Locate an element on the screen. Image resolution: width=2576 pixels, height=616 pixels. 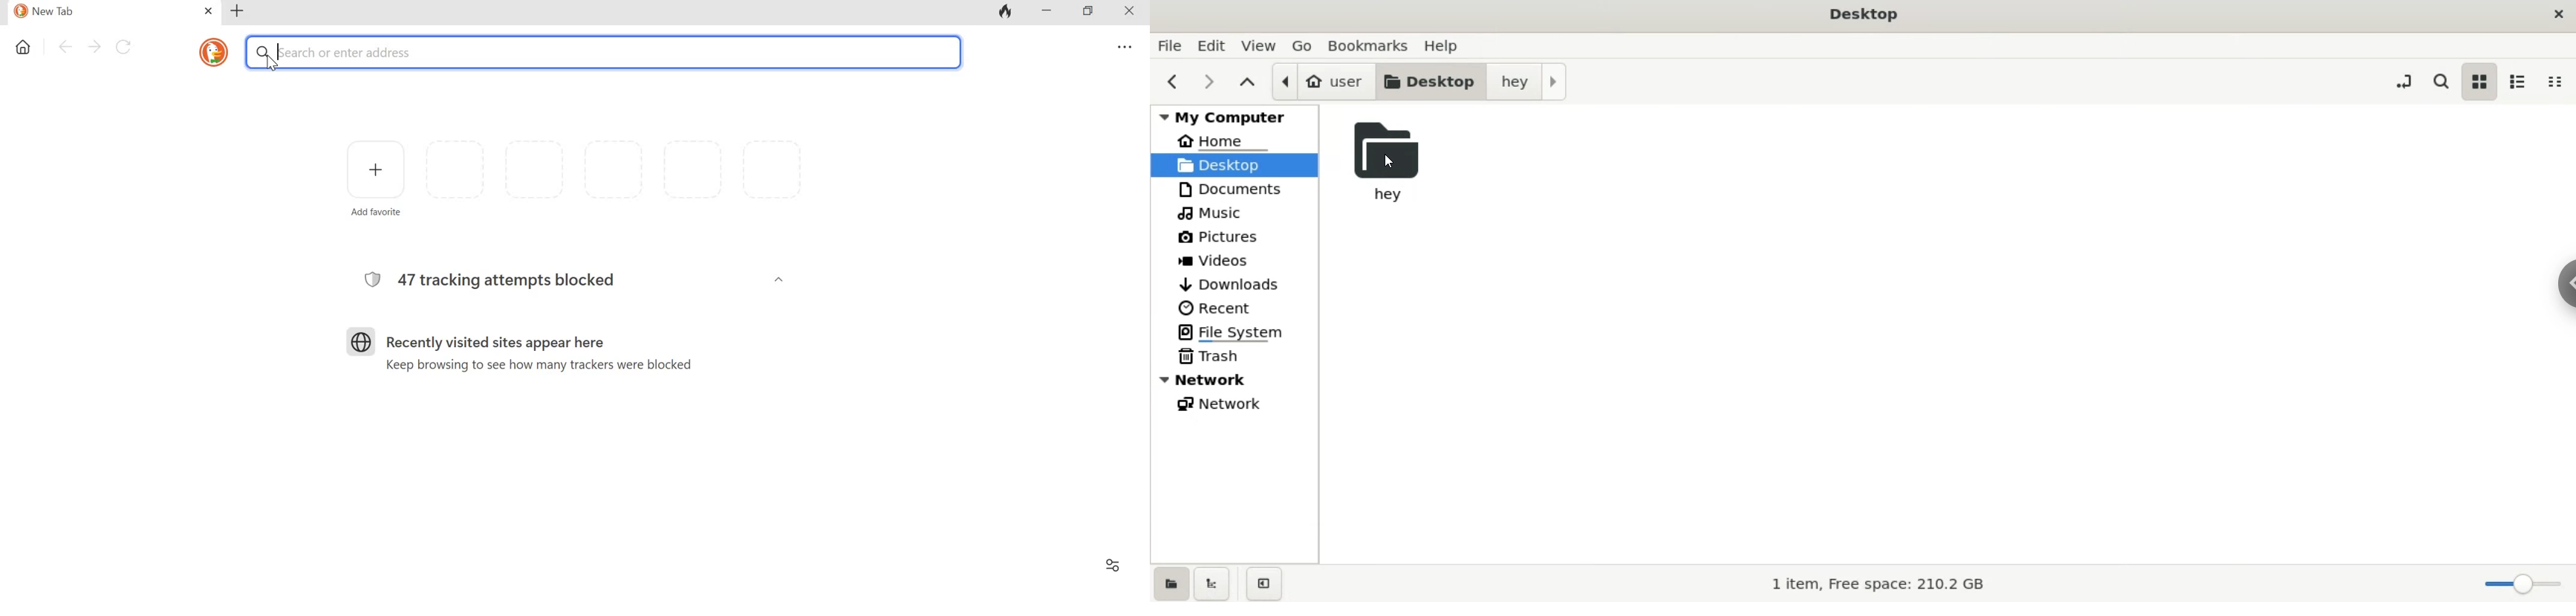
view is located at coordinates (1261, 45).